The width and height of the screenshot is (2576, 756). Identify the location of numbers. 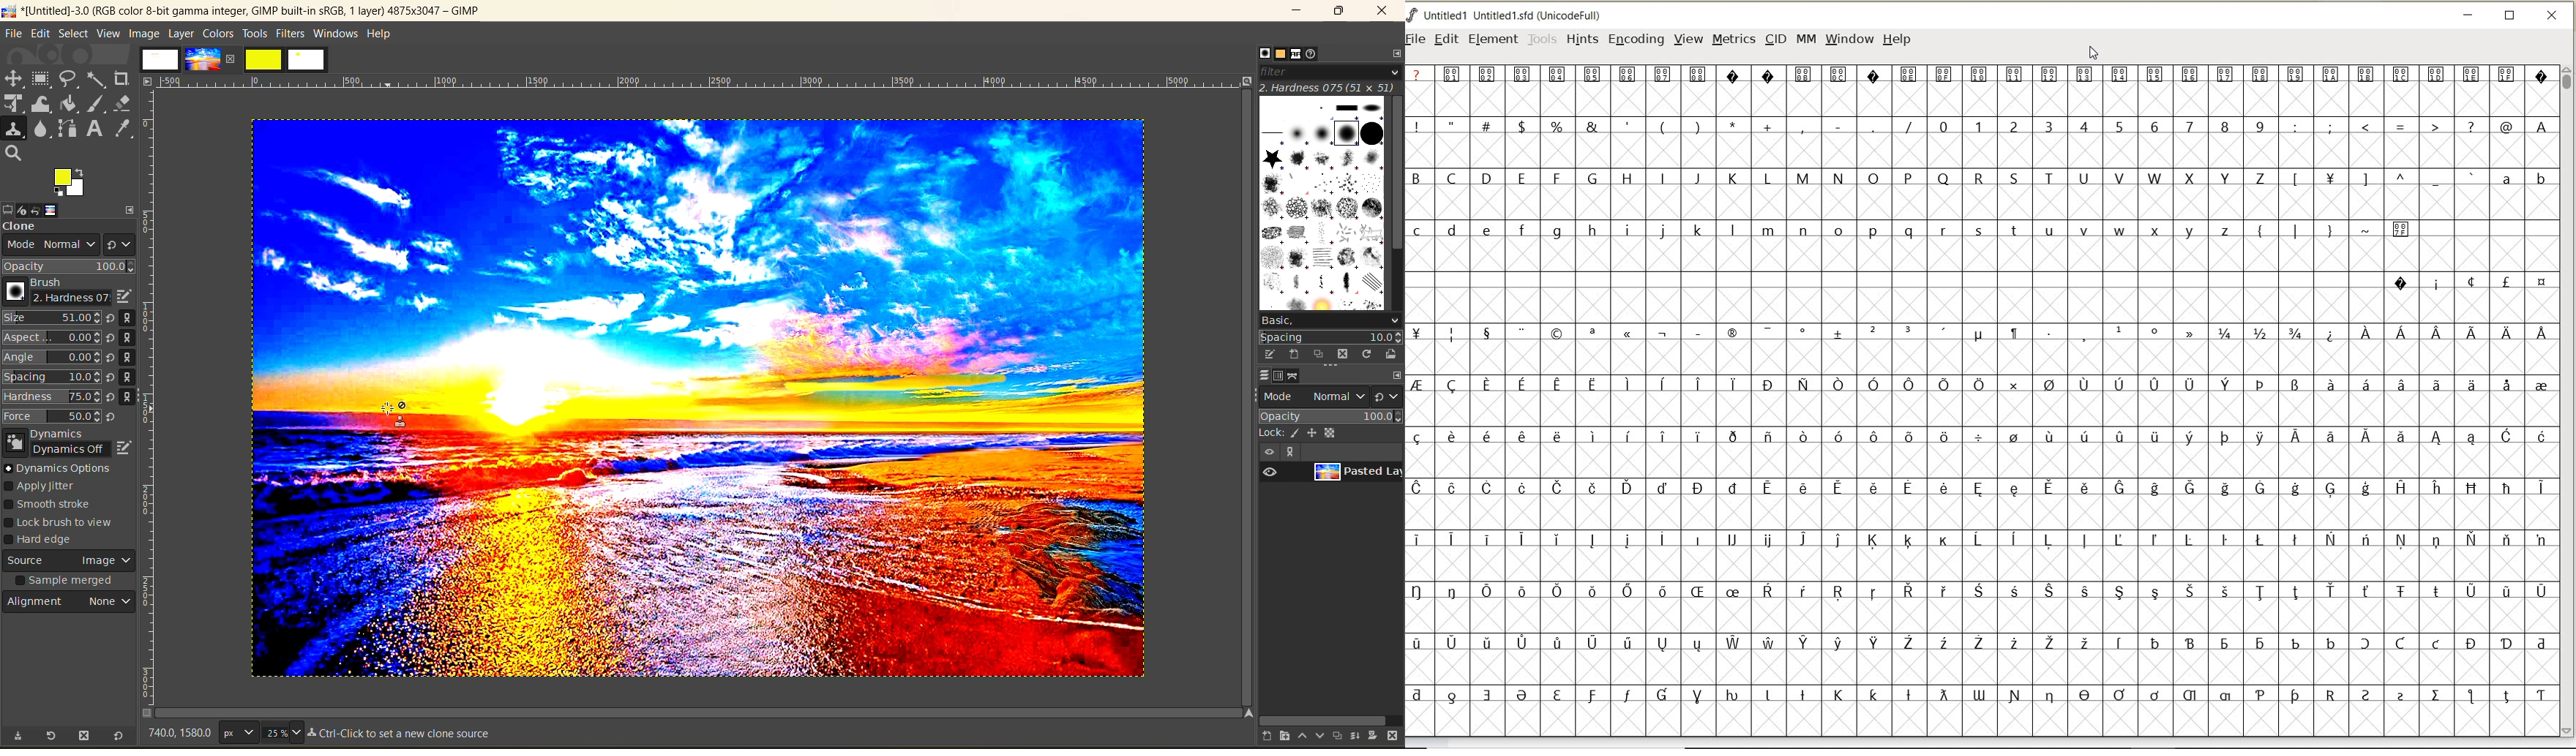
(2098, 126).